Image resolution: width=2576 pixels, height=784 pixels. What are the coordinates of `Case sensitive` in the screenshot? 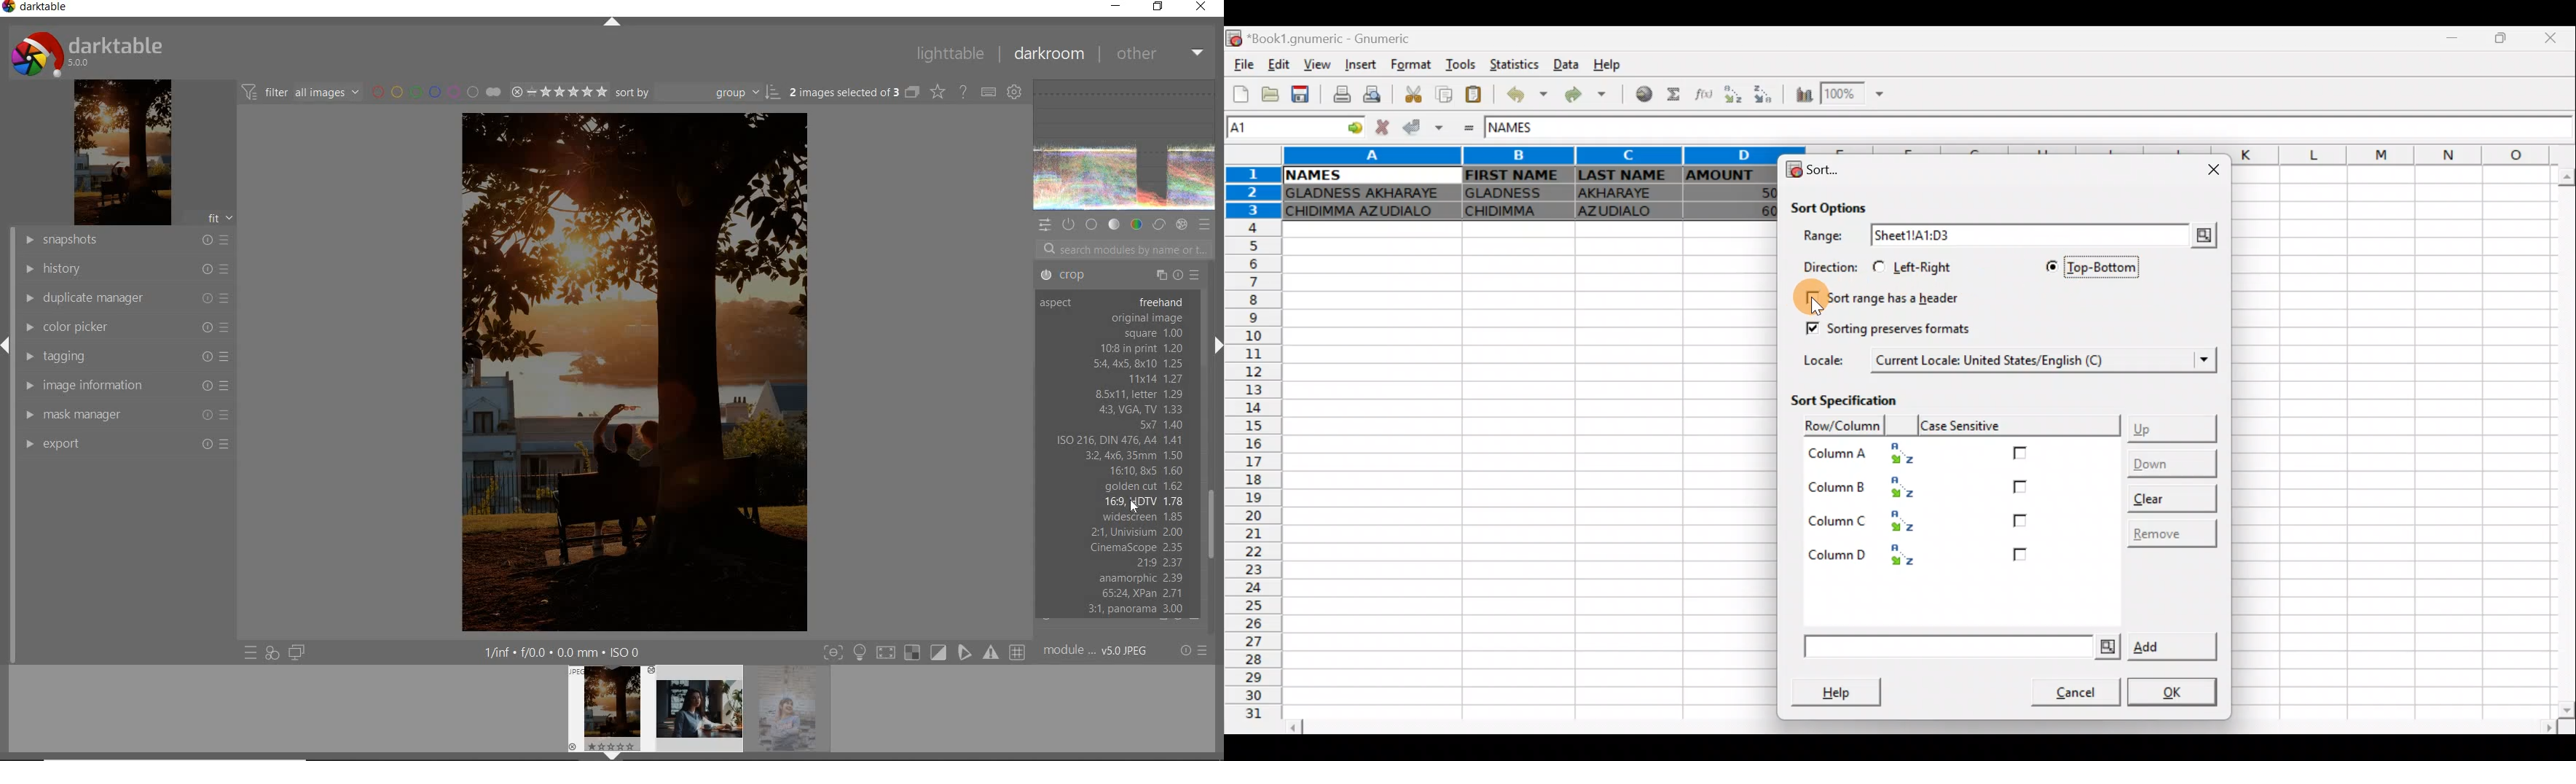 It's located at (2022, 425).